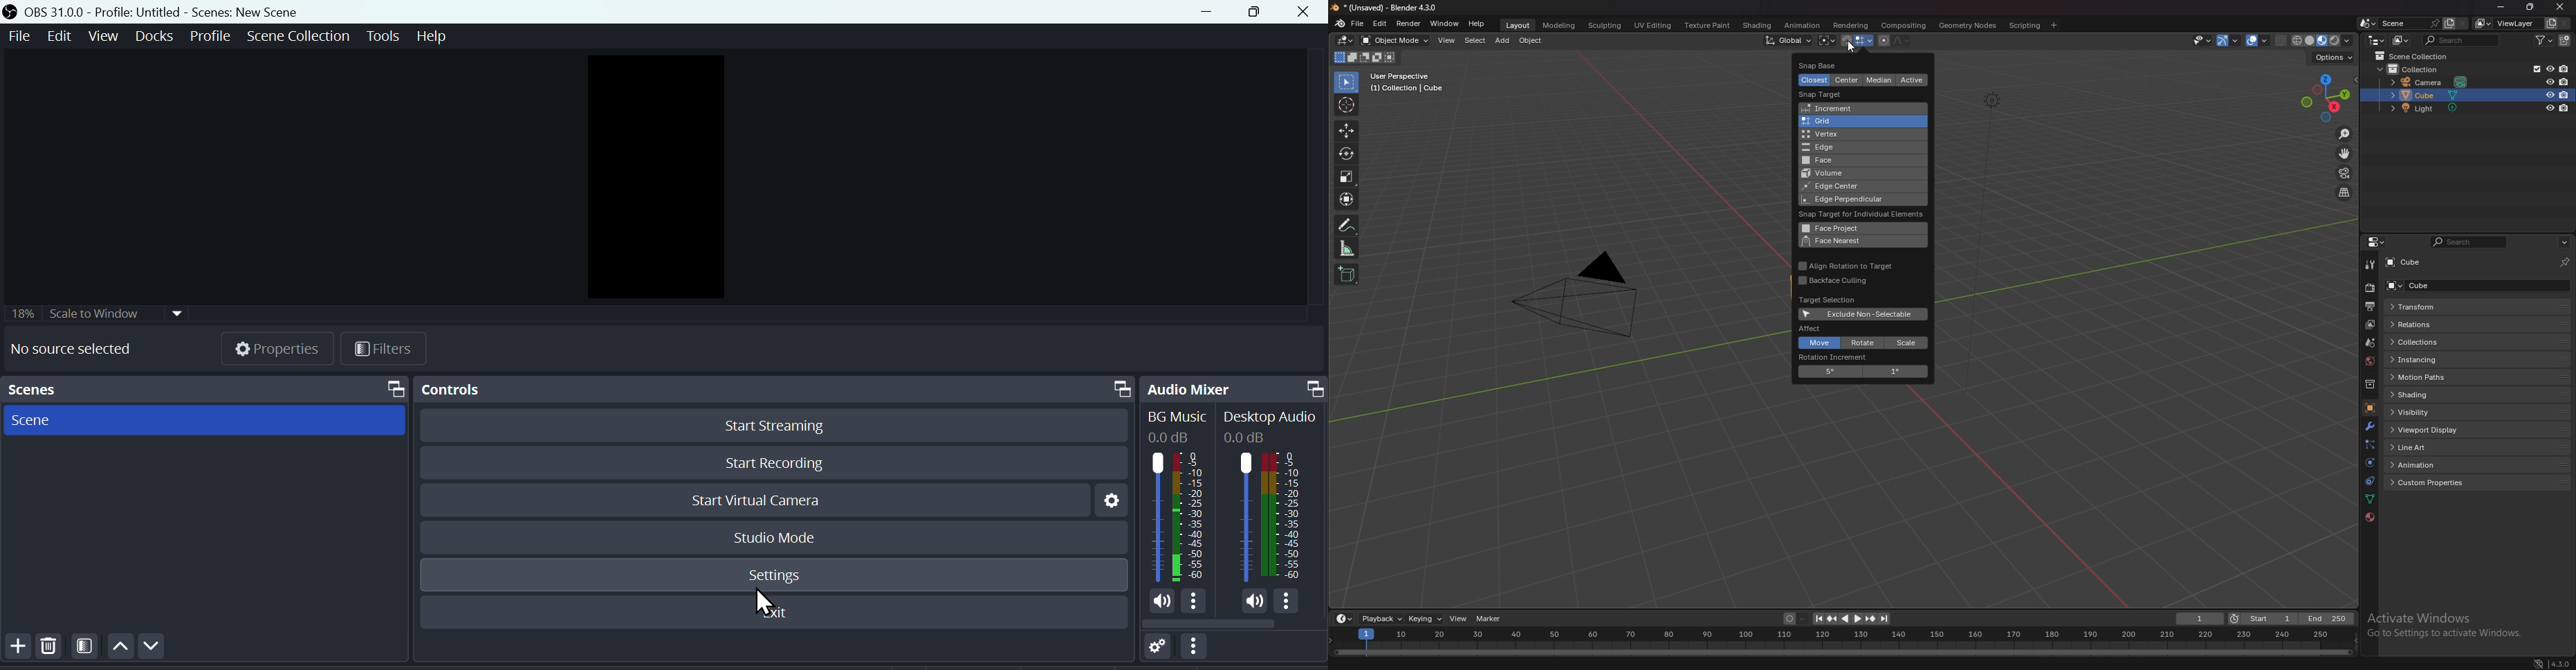 The width and height of the screenshot is (2576, 672). I want to click on scenes, so click(205, 389).